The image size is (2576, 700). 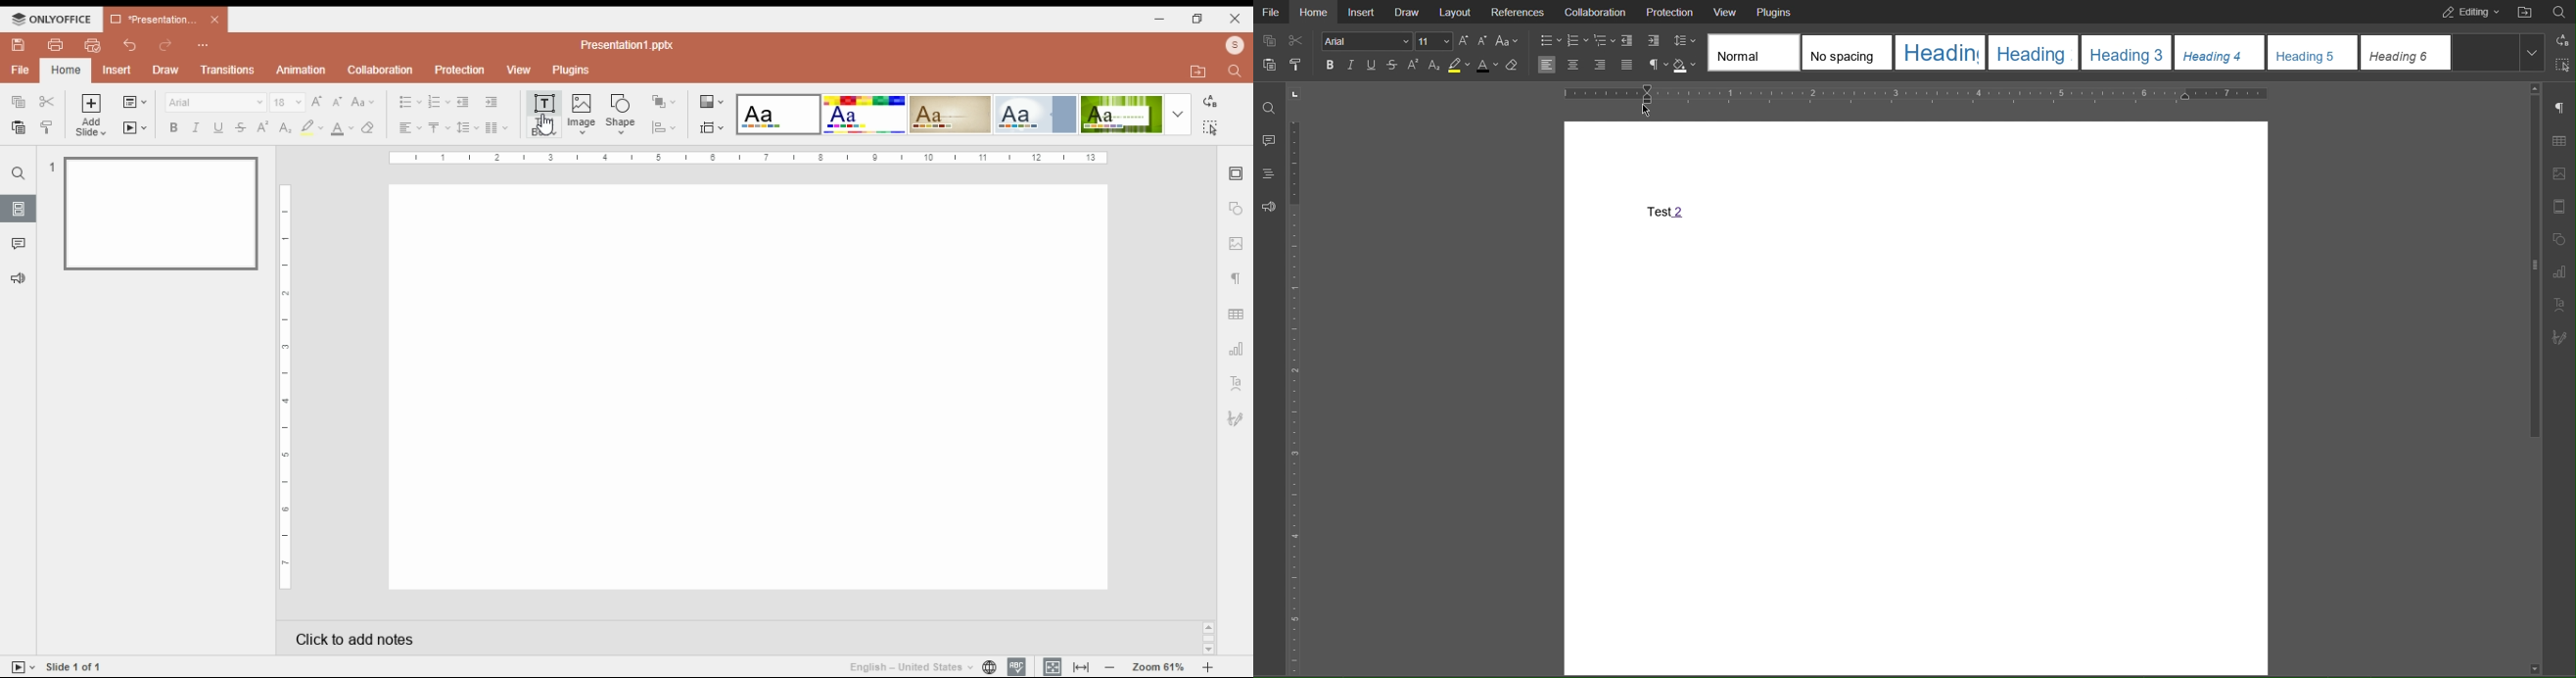 What do you see at coordinates (135, 102) in the screenshot?
I see `change slide layout` at bounding box center [135, 102].